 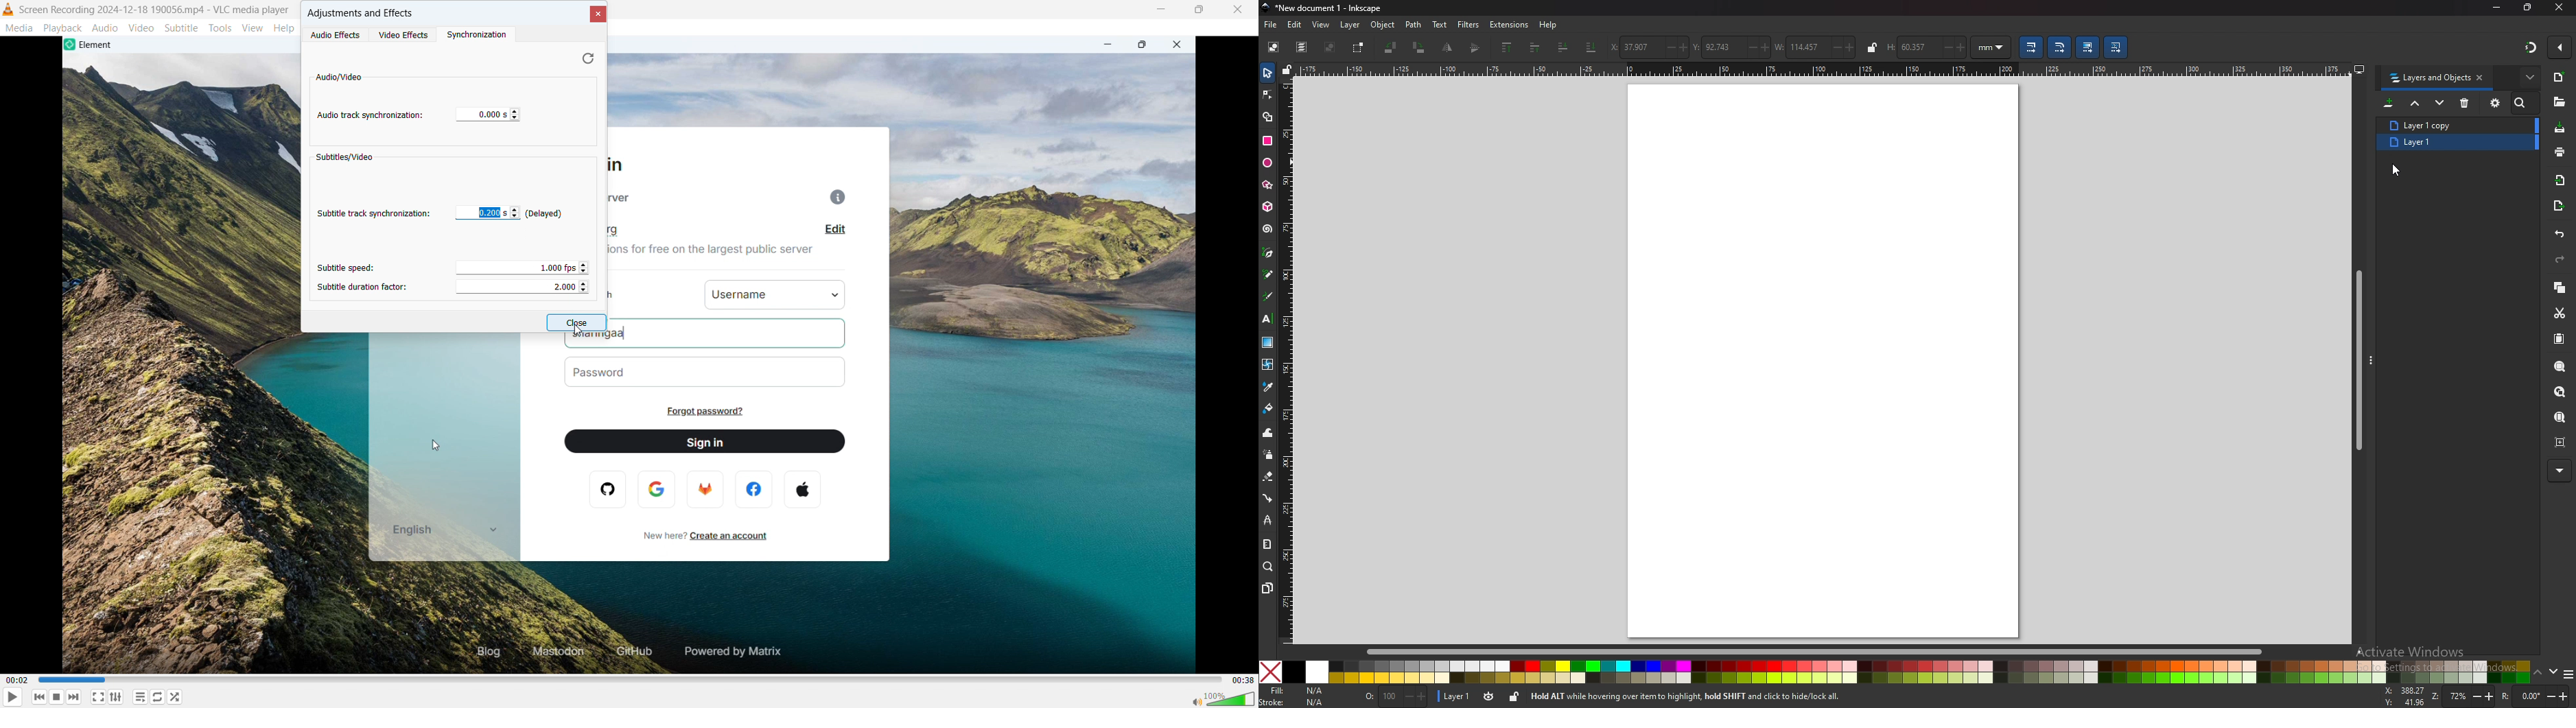 I want to click on enter value in second to sunchronize audio track, so click(x=483, y=114).